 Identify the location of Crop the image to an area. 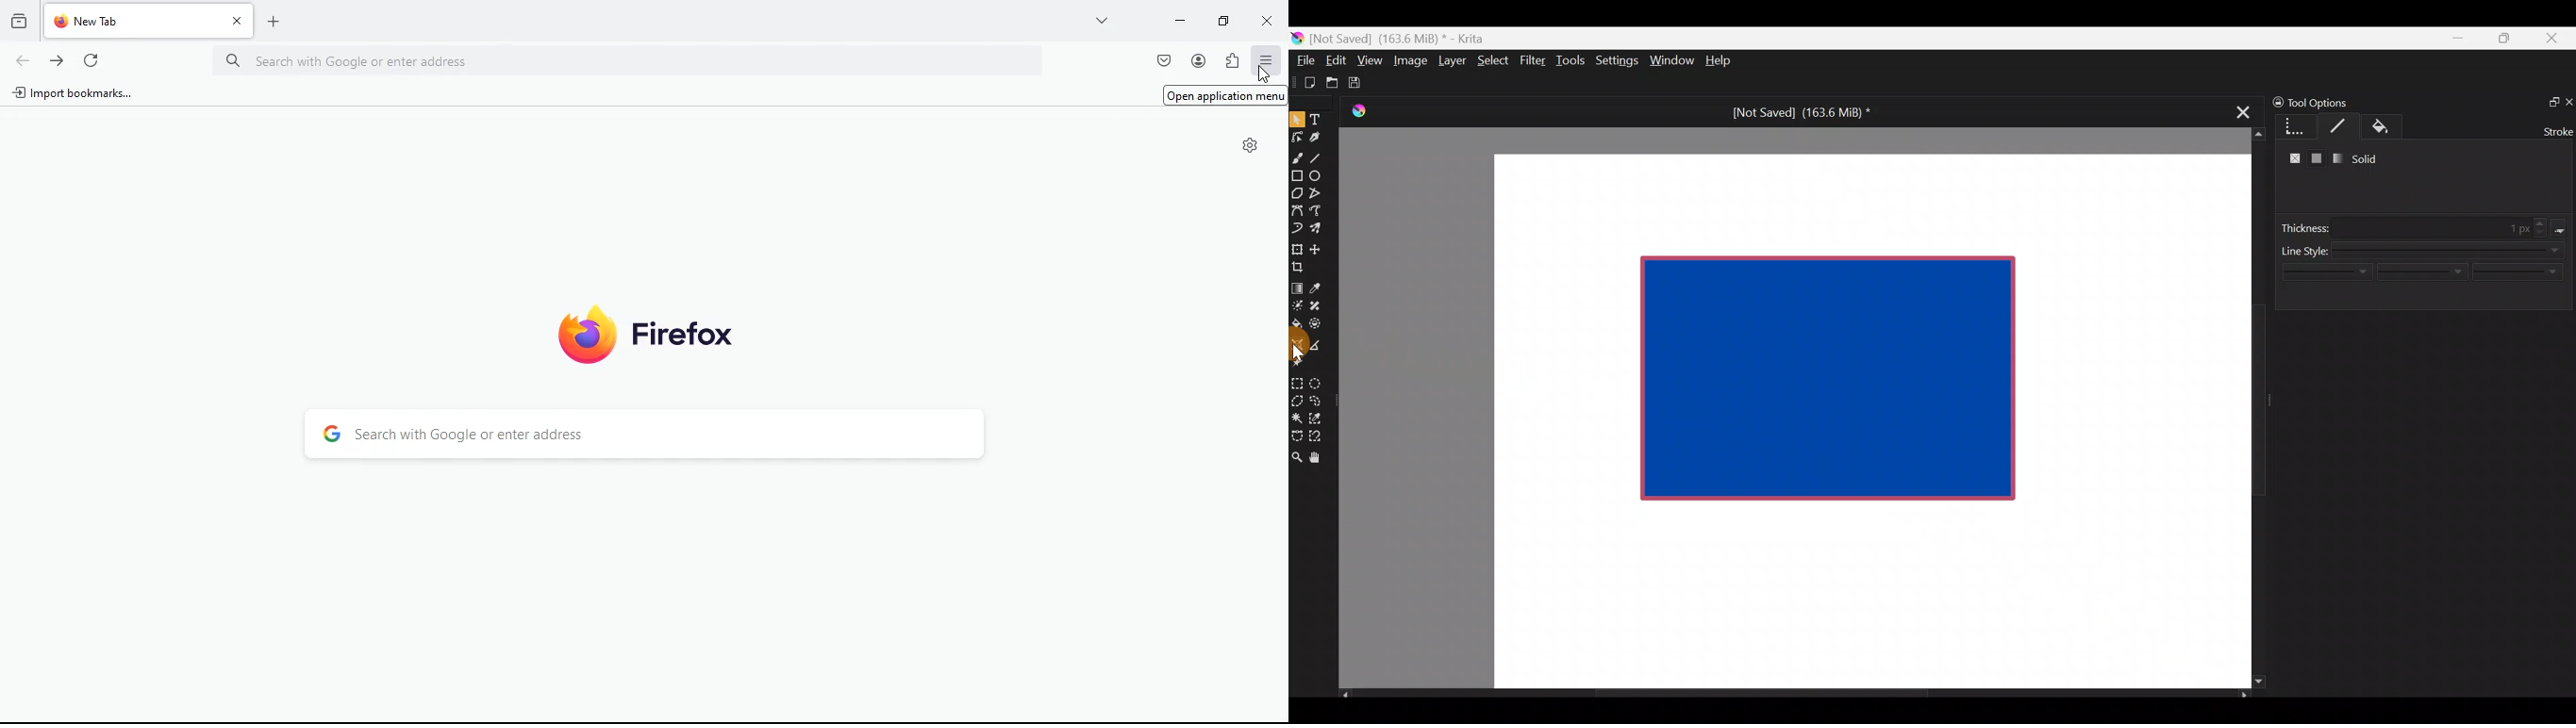
(1302, 266).